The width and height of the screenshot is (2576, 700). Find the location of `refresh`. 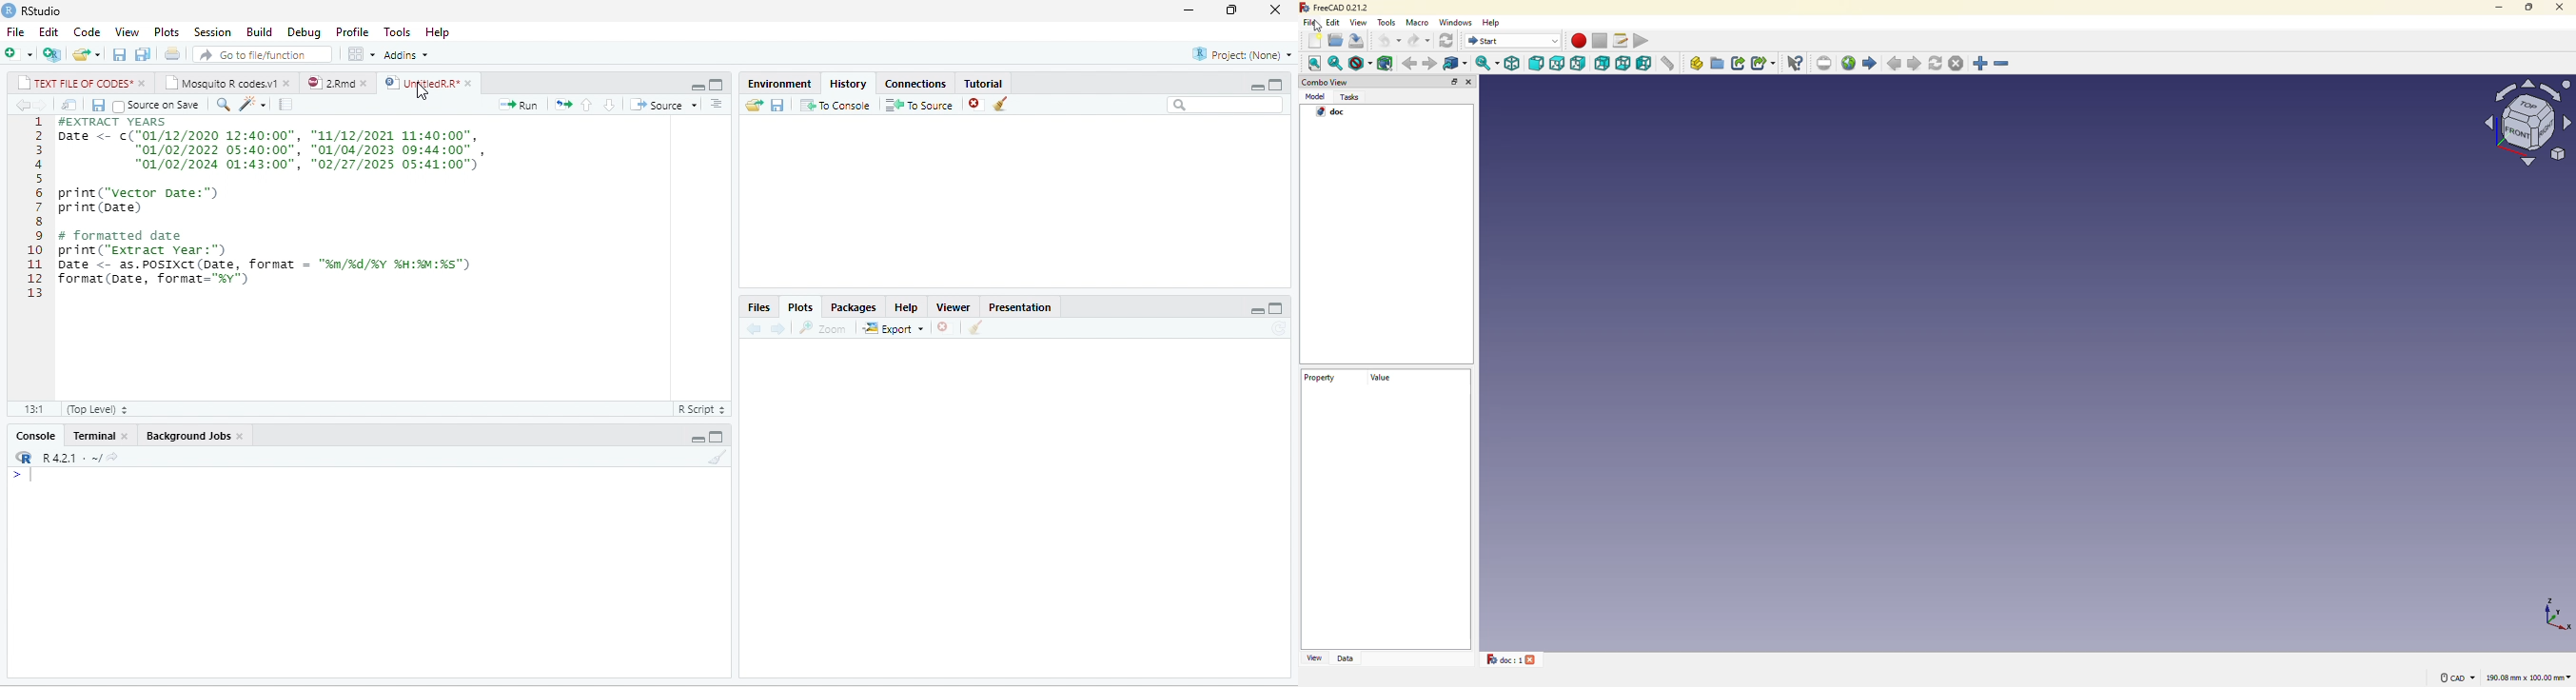

refresh is located at coordinates (1281, 329).